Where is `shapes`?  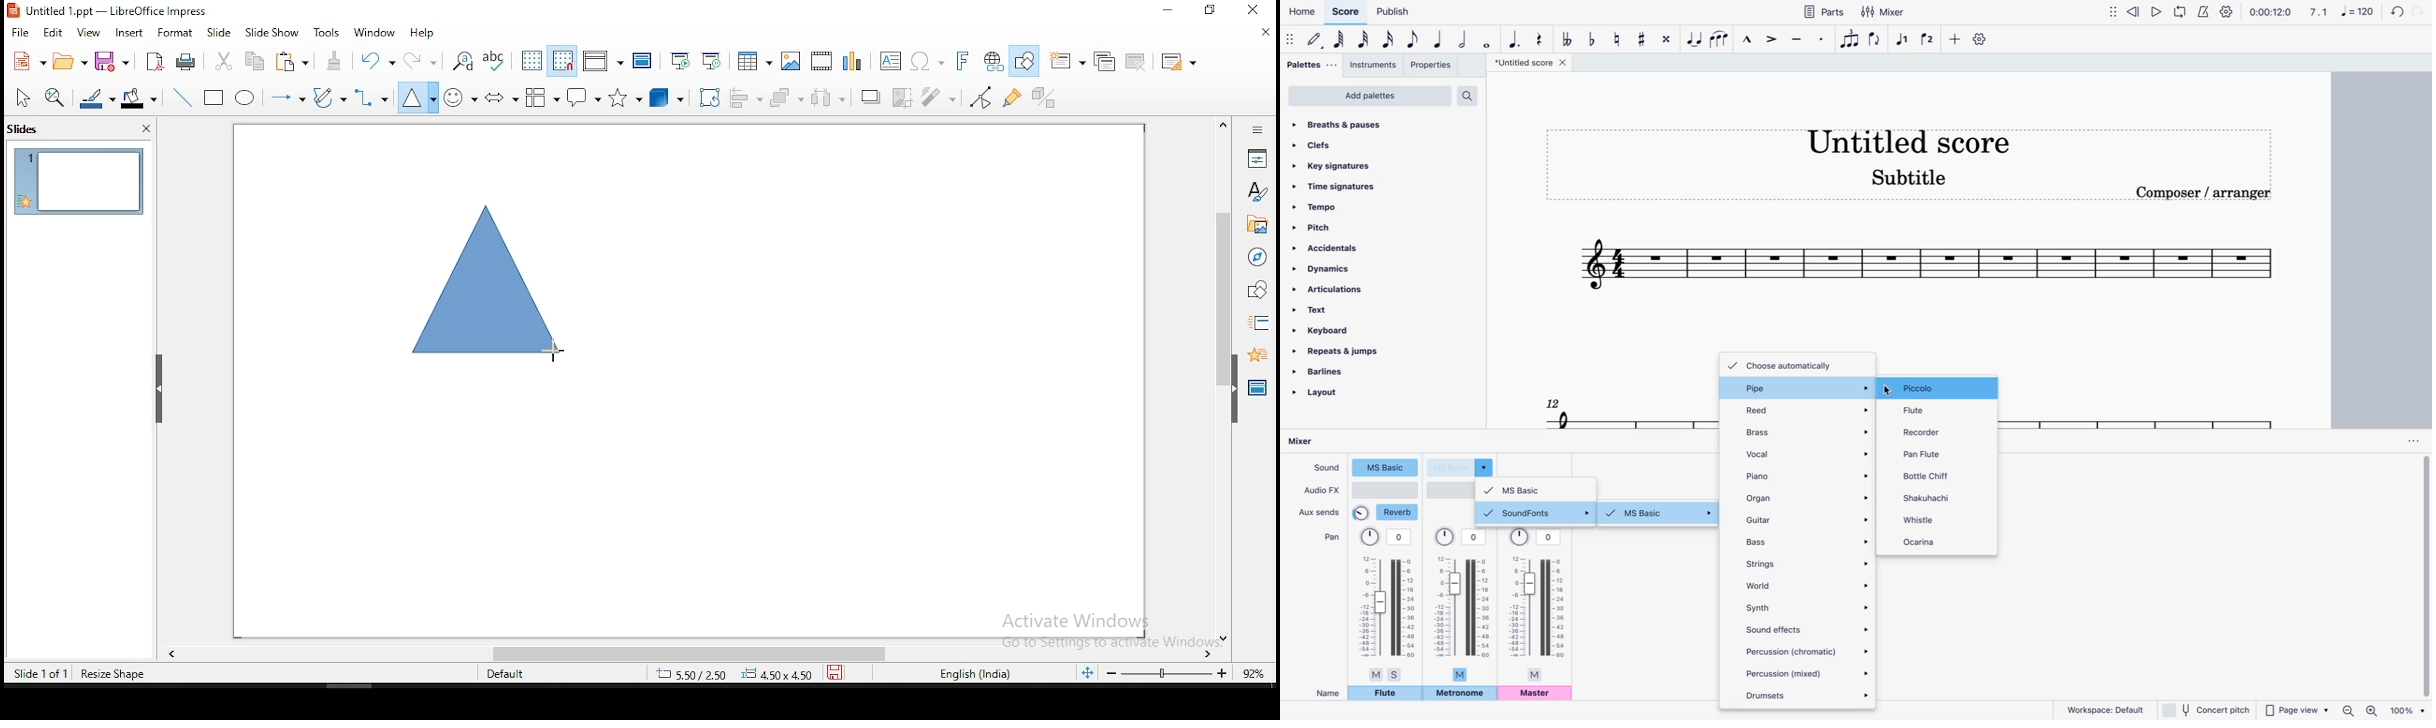 shapes is located at coordinates (1258, 291).